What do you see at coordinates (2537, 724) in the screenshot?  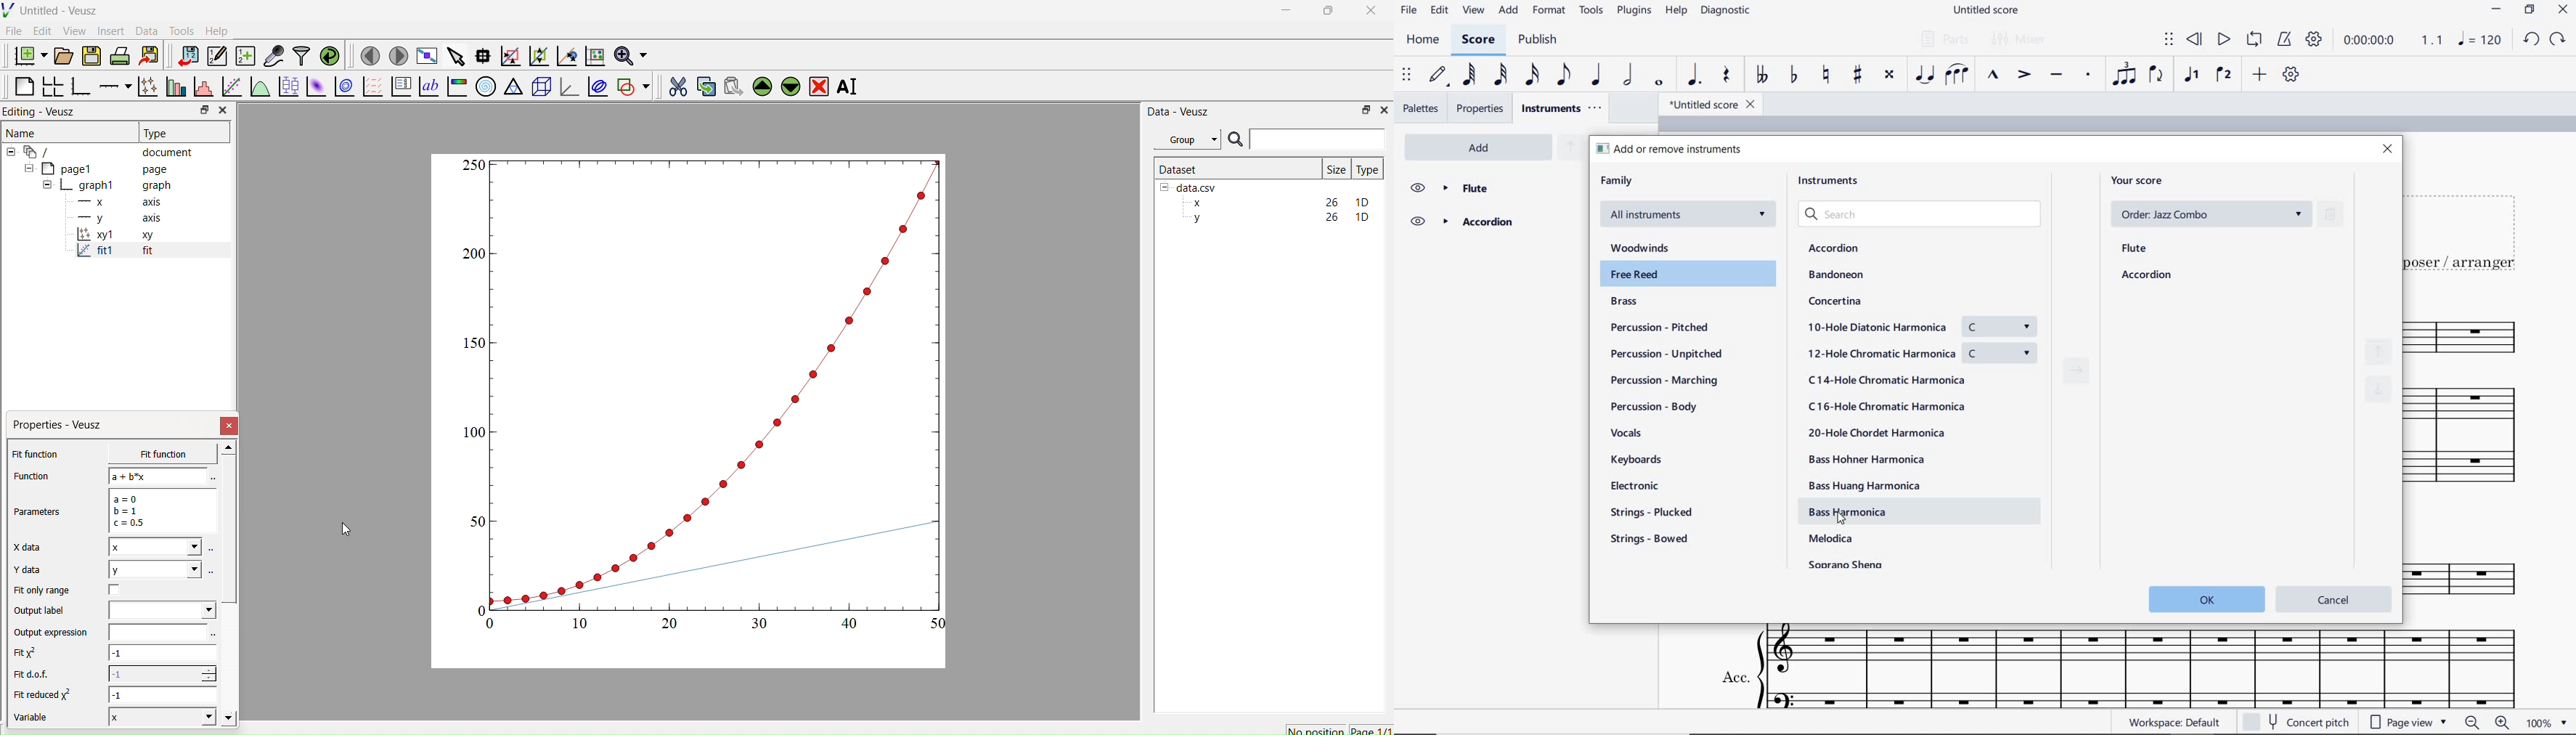 I see `zoom factor` at bounding box center [2537, 724].